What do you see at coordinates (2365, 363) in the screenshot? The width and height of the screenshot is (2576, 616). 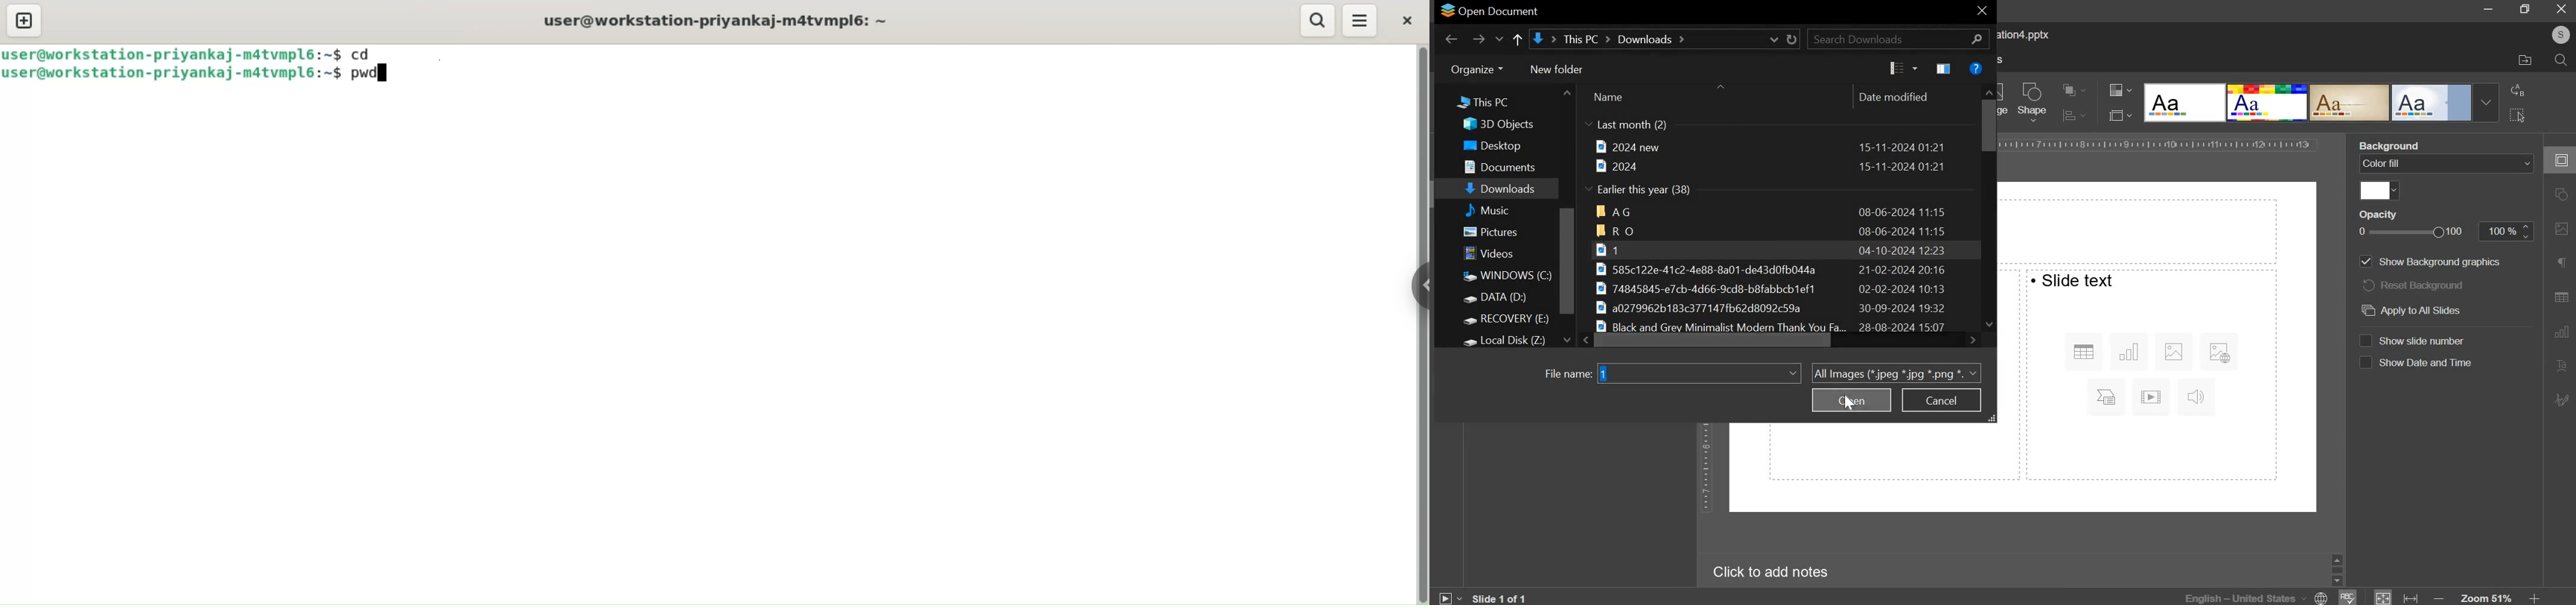 I see `check box` at bounding box center [2365, 363].